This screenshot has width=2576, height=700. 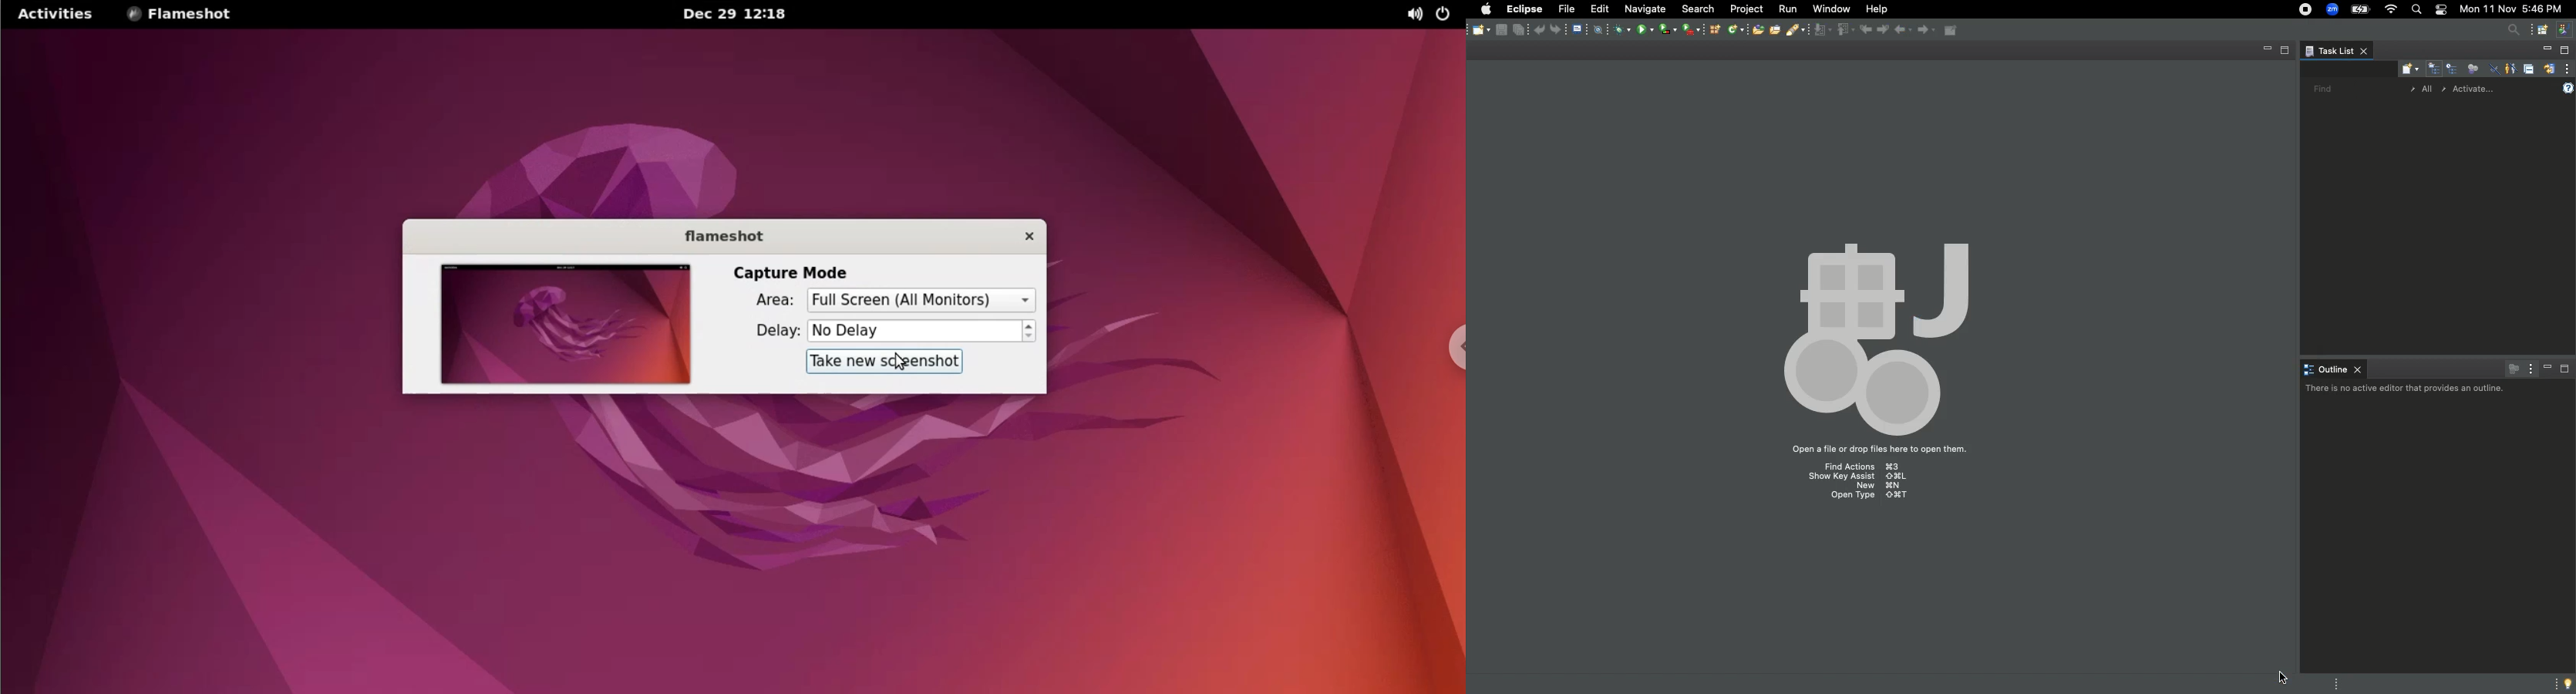 What do you see at coordinates (2312, 55) in the screenshot?
I see `View menu` at bounding box center [2312, 55].